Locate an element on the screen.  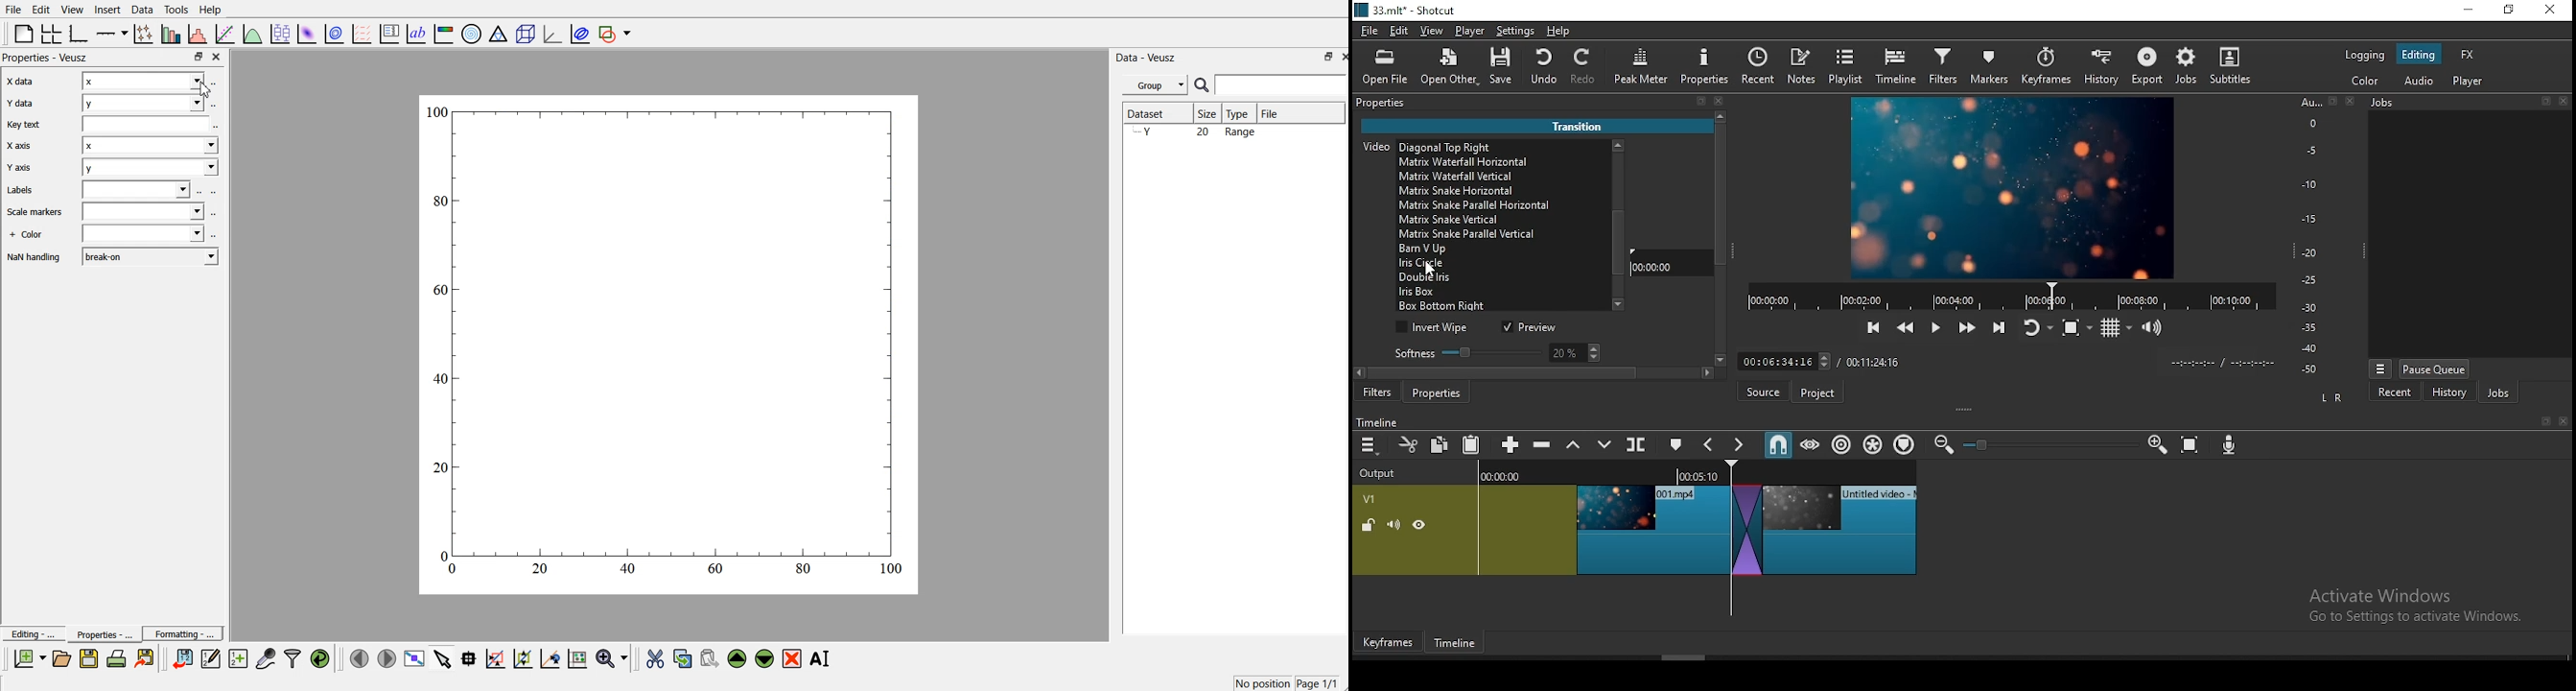
 is located at coordinates (2331, 102).